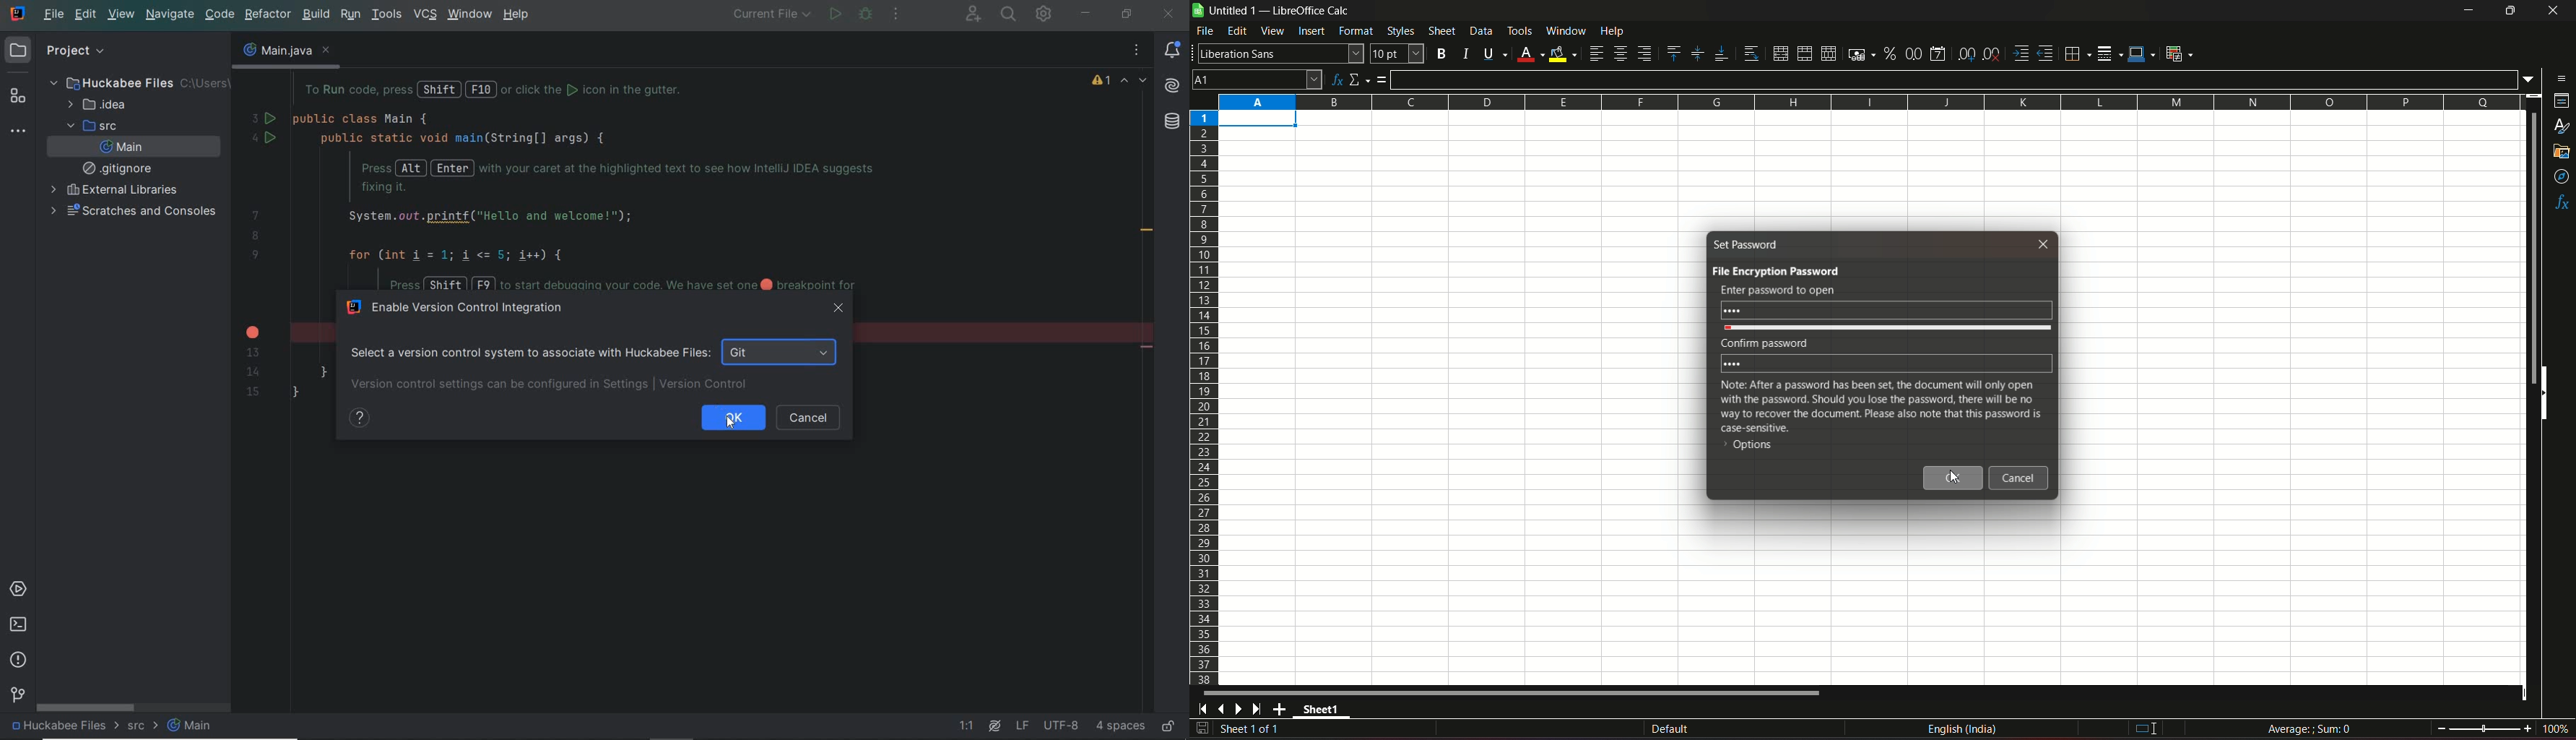 Image resolution: width=2576 pixels, height=756 pixels. What do you see at coordinates (1696, 53) in the screenshot?
I see `center vertically` at bounding box center [1696, 53].